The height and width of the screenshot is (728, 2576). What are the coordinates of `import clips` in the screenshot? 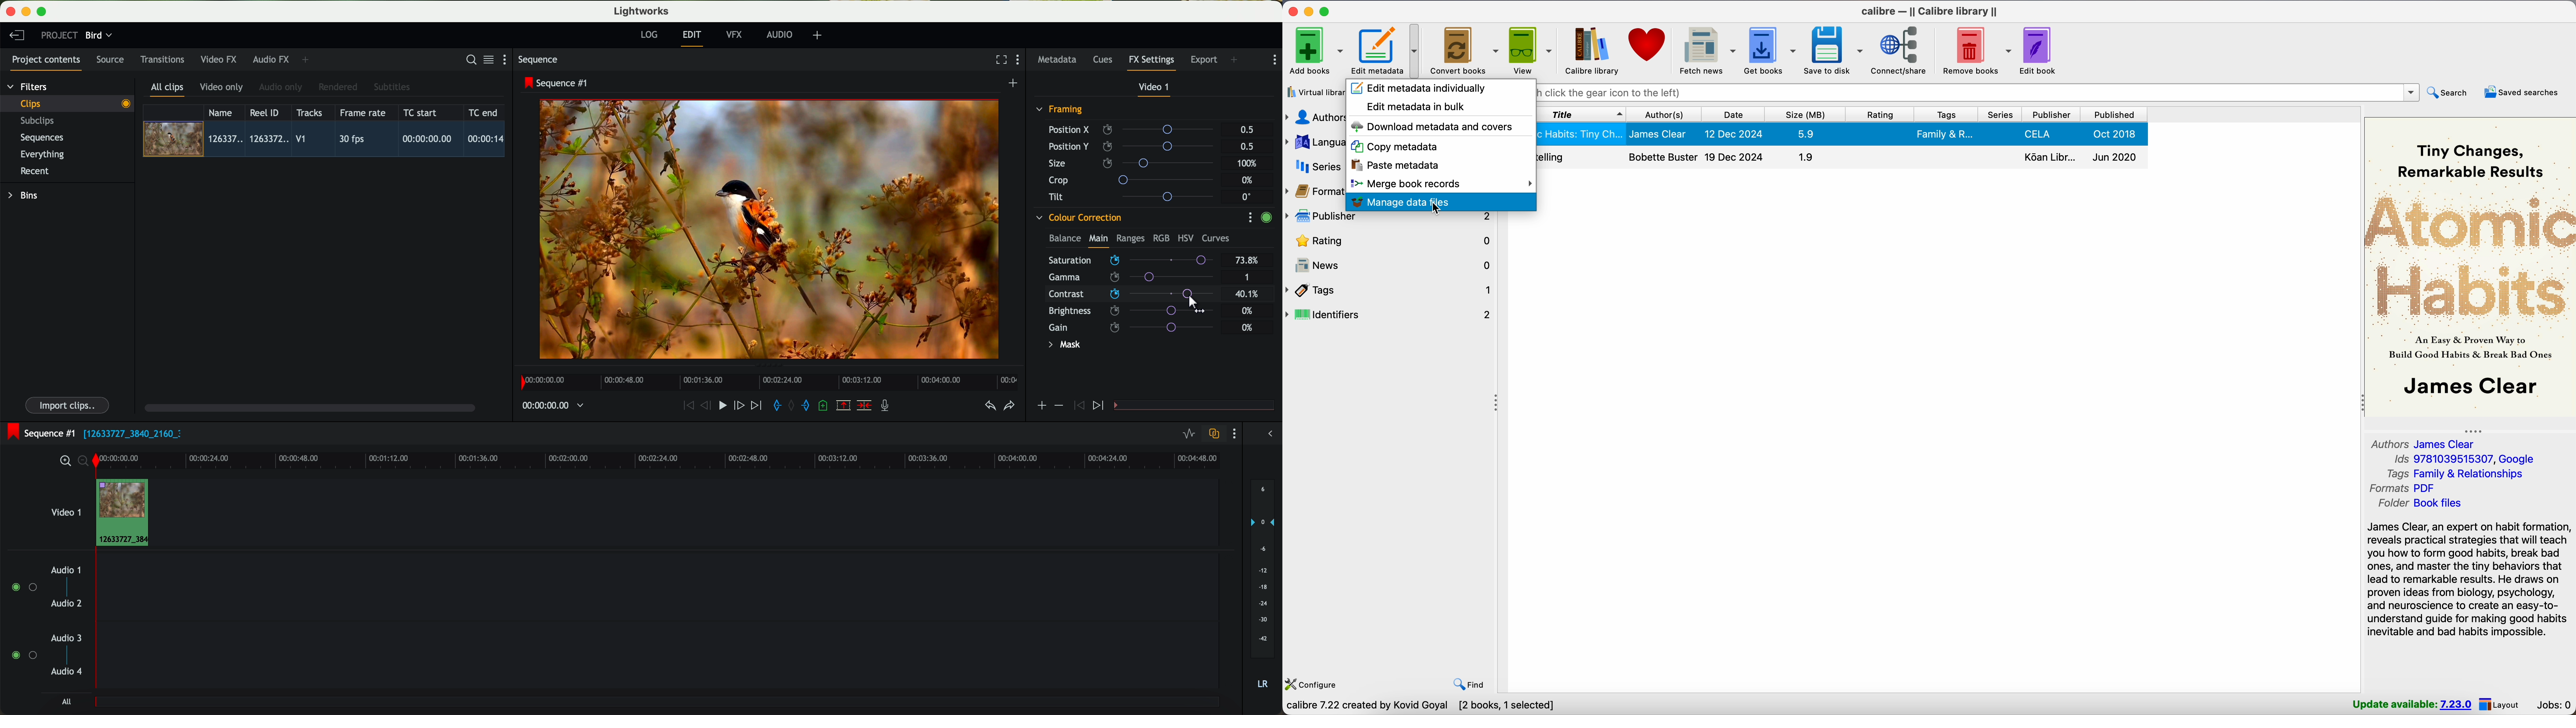 It's located at (68, 404).